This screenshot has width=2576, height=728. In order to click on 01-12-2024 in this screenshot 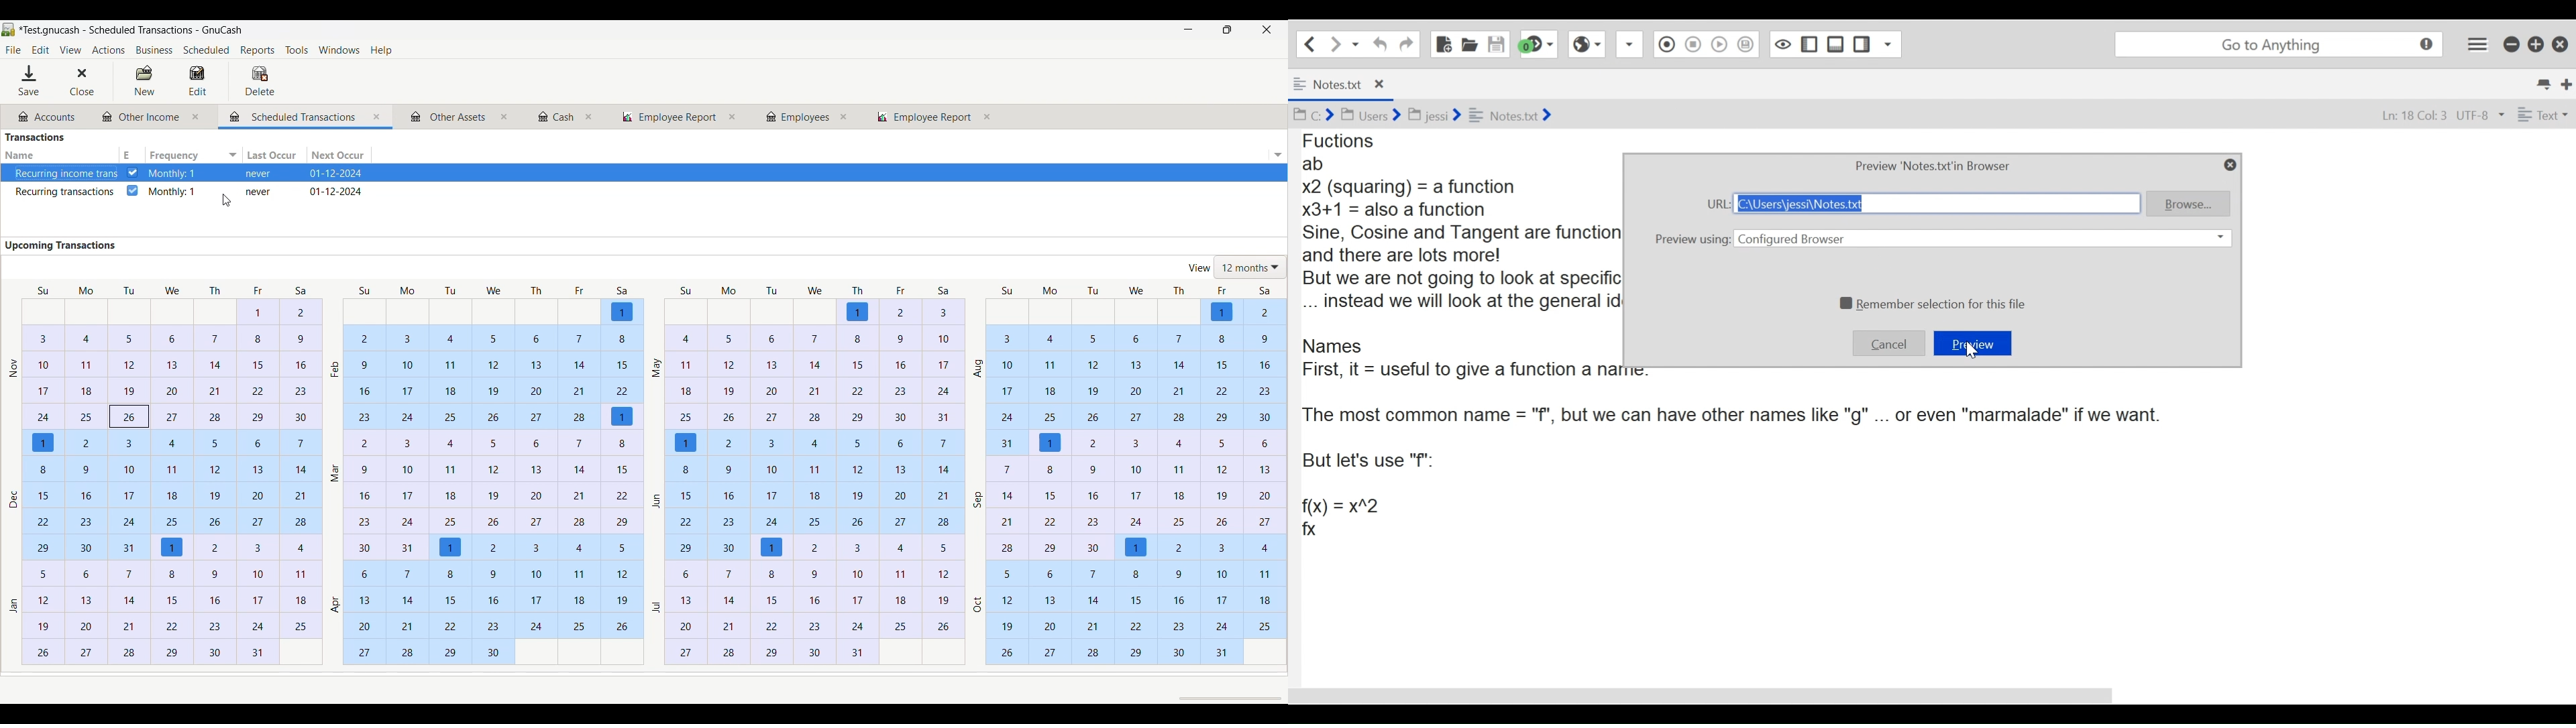, I will do `click(337, 193)`.